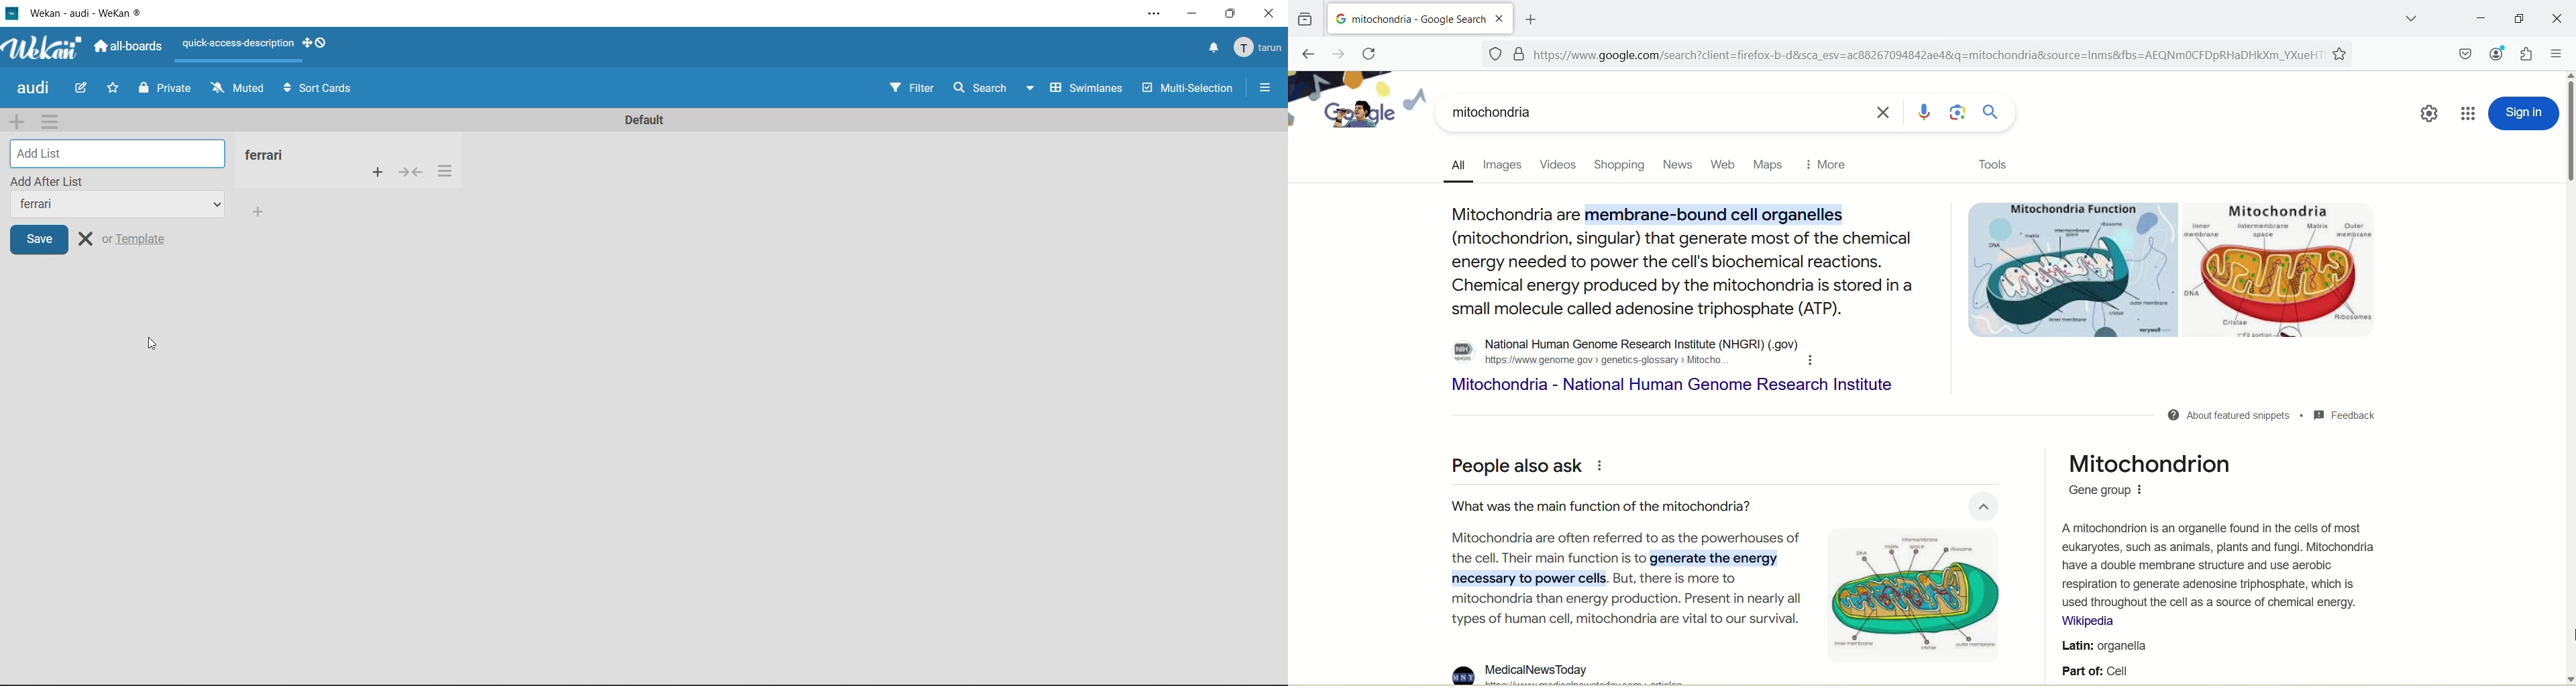 The height and width of the screenshot is (700, 2576). I want to click on favorite, so click(115, 90).